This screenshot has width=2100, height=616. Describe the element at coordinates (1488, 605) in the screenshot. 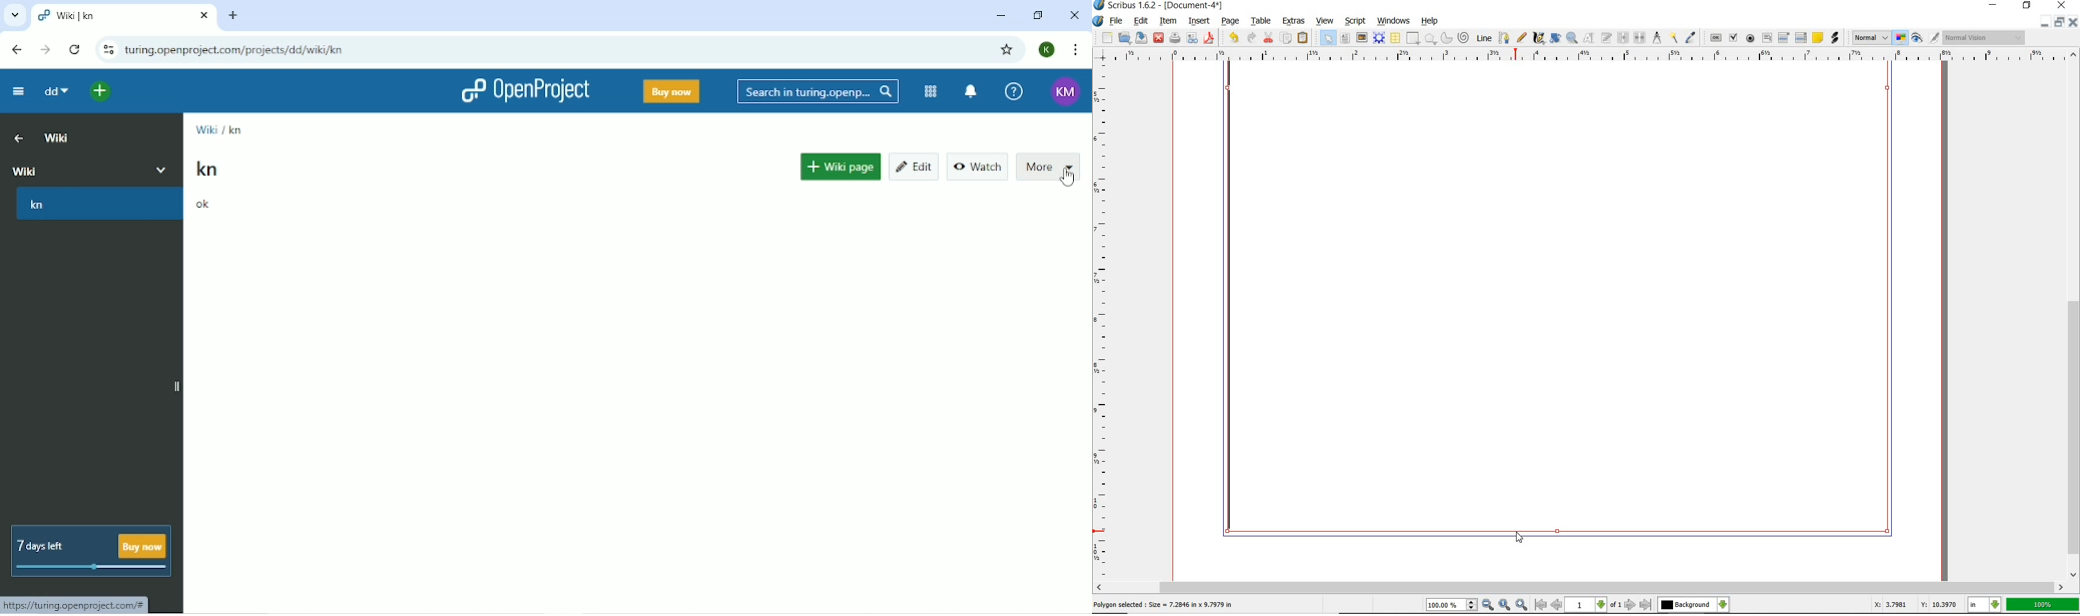

I see `zoom out` at that location.